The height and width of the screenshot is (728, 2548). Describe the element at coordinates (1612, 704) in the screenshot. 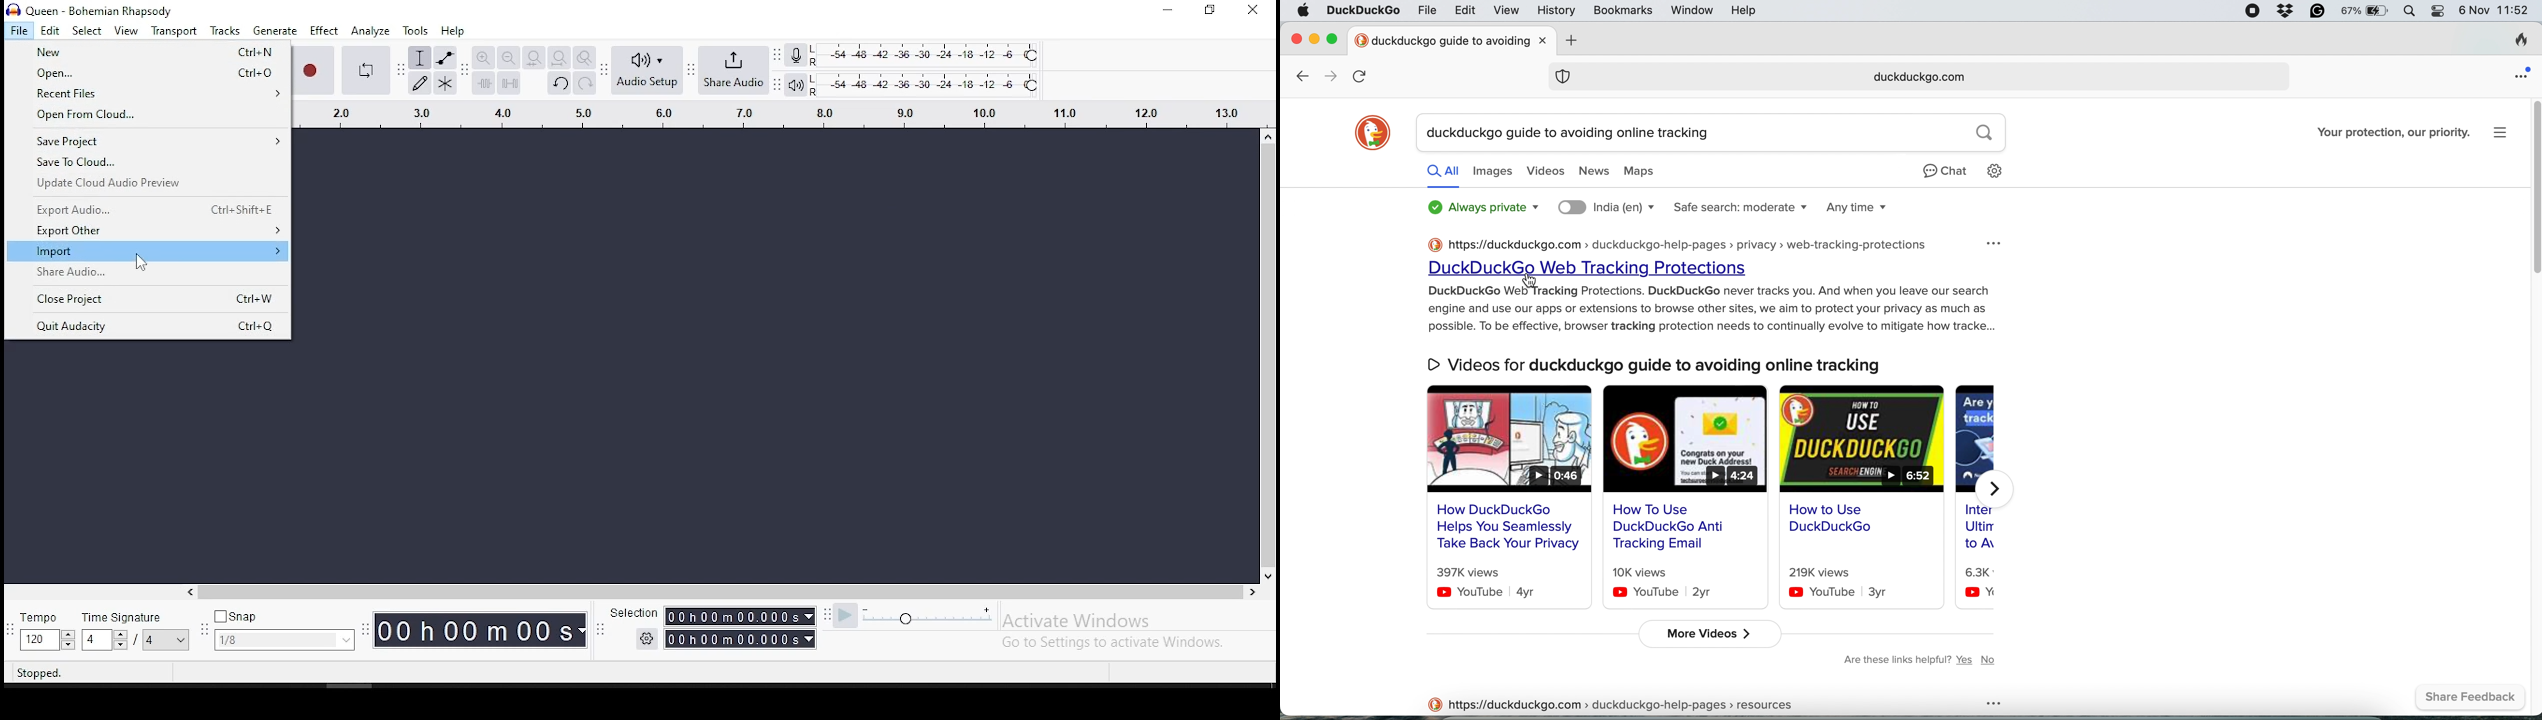

I see `https://duckduckgo.com > duckduckgo-help-pages > resources` at that location.